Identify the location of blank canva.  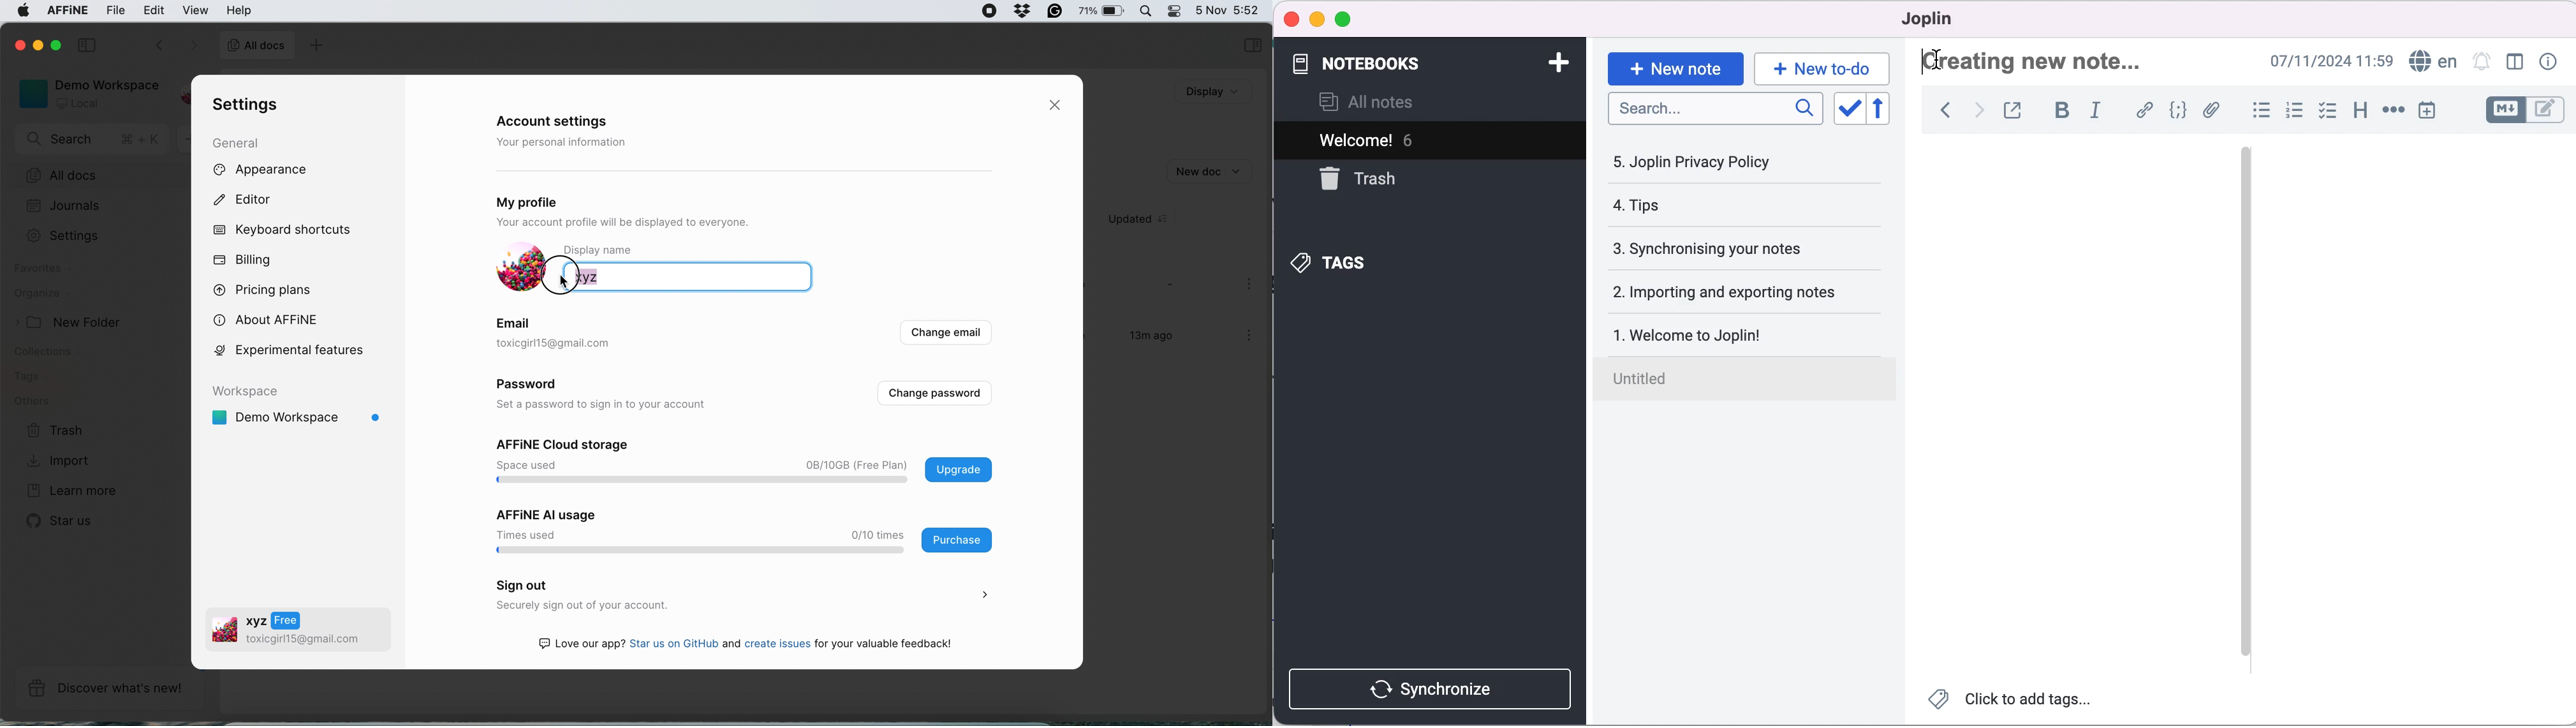
(2388, 401).